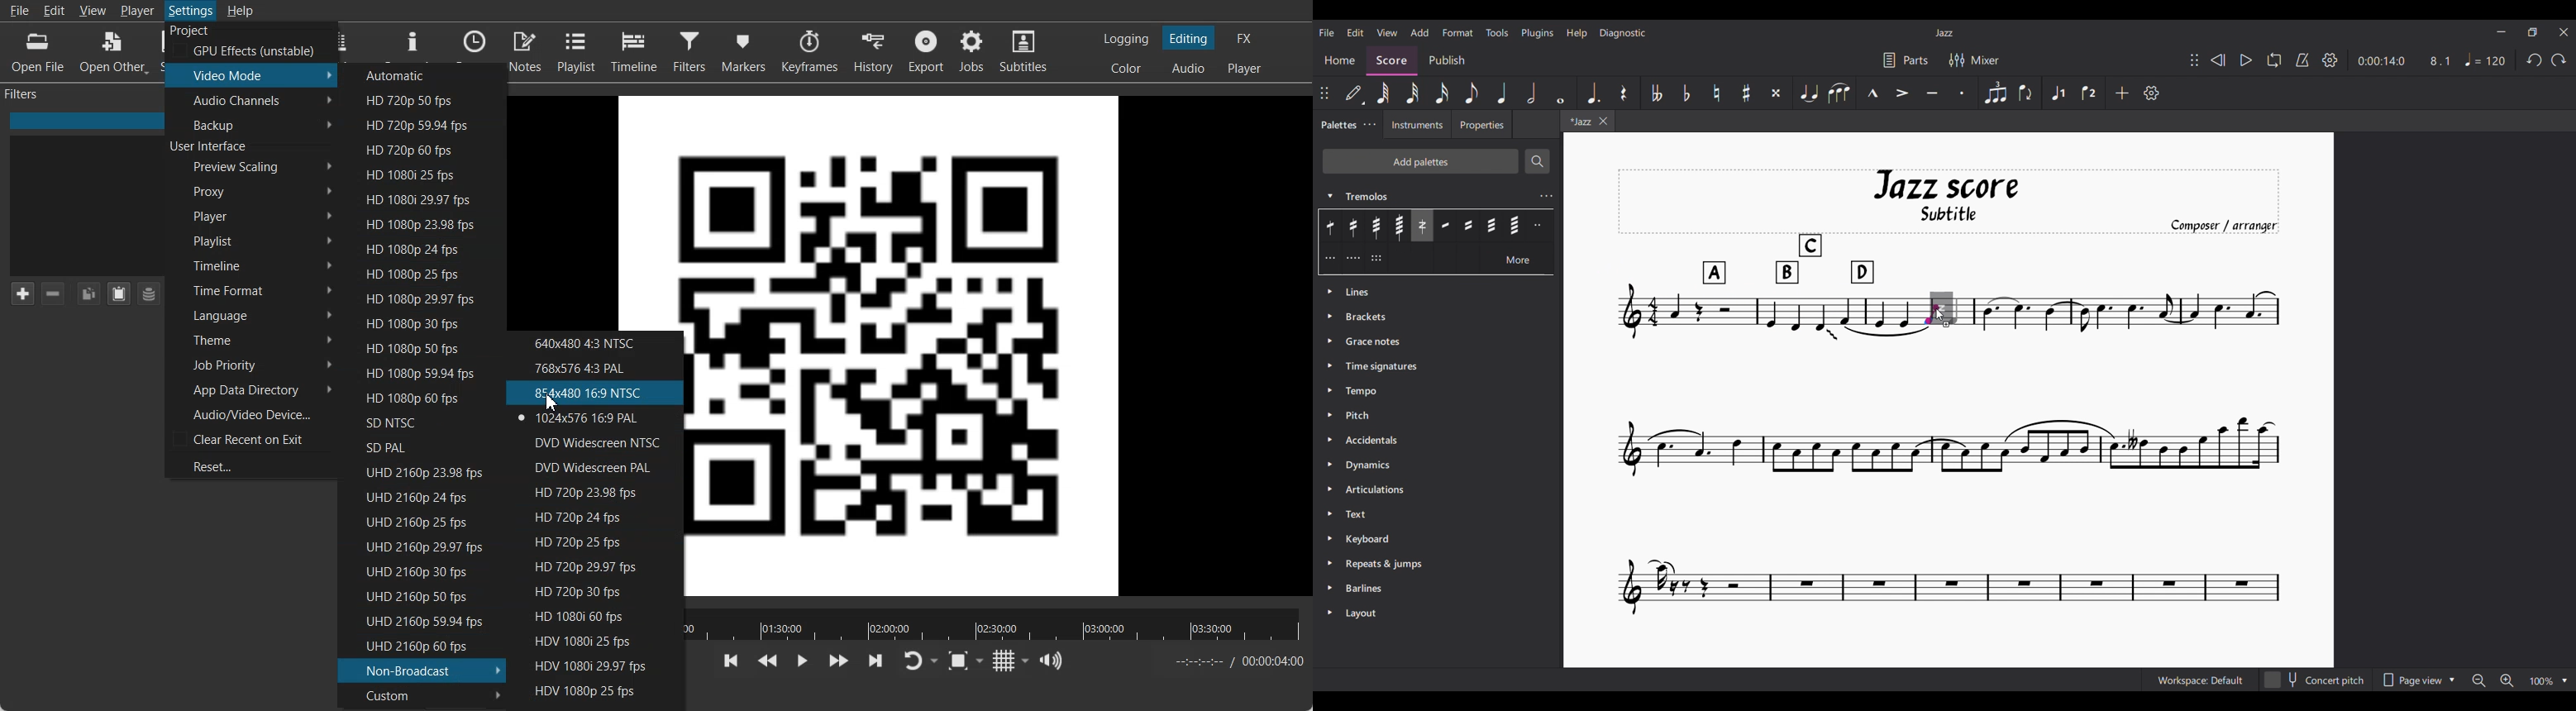 The image size is (2576, 728). Describe the element at coordinates (250, 465) in the screenshot. I see `Reset` at that location.